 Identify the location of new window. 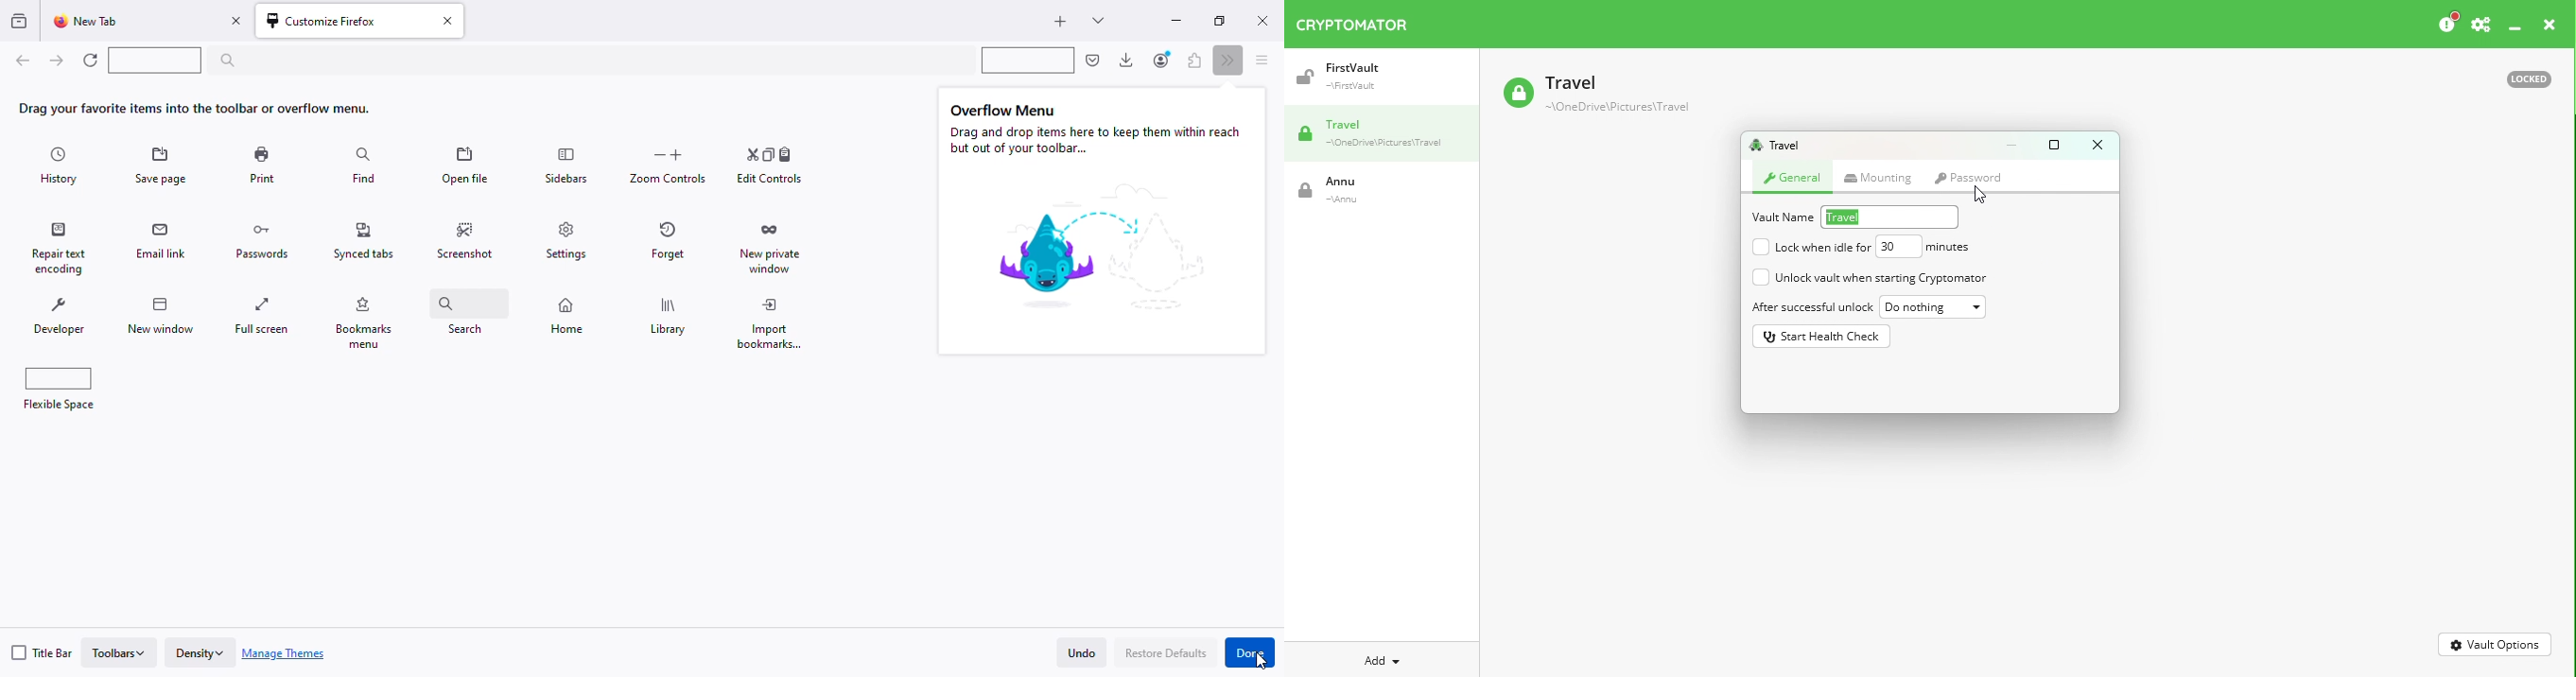
(160, 318).